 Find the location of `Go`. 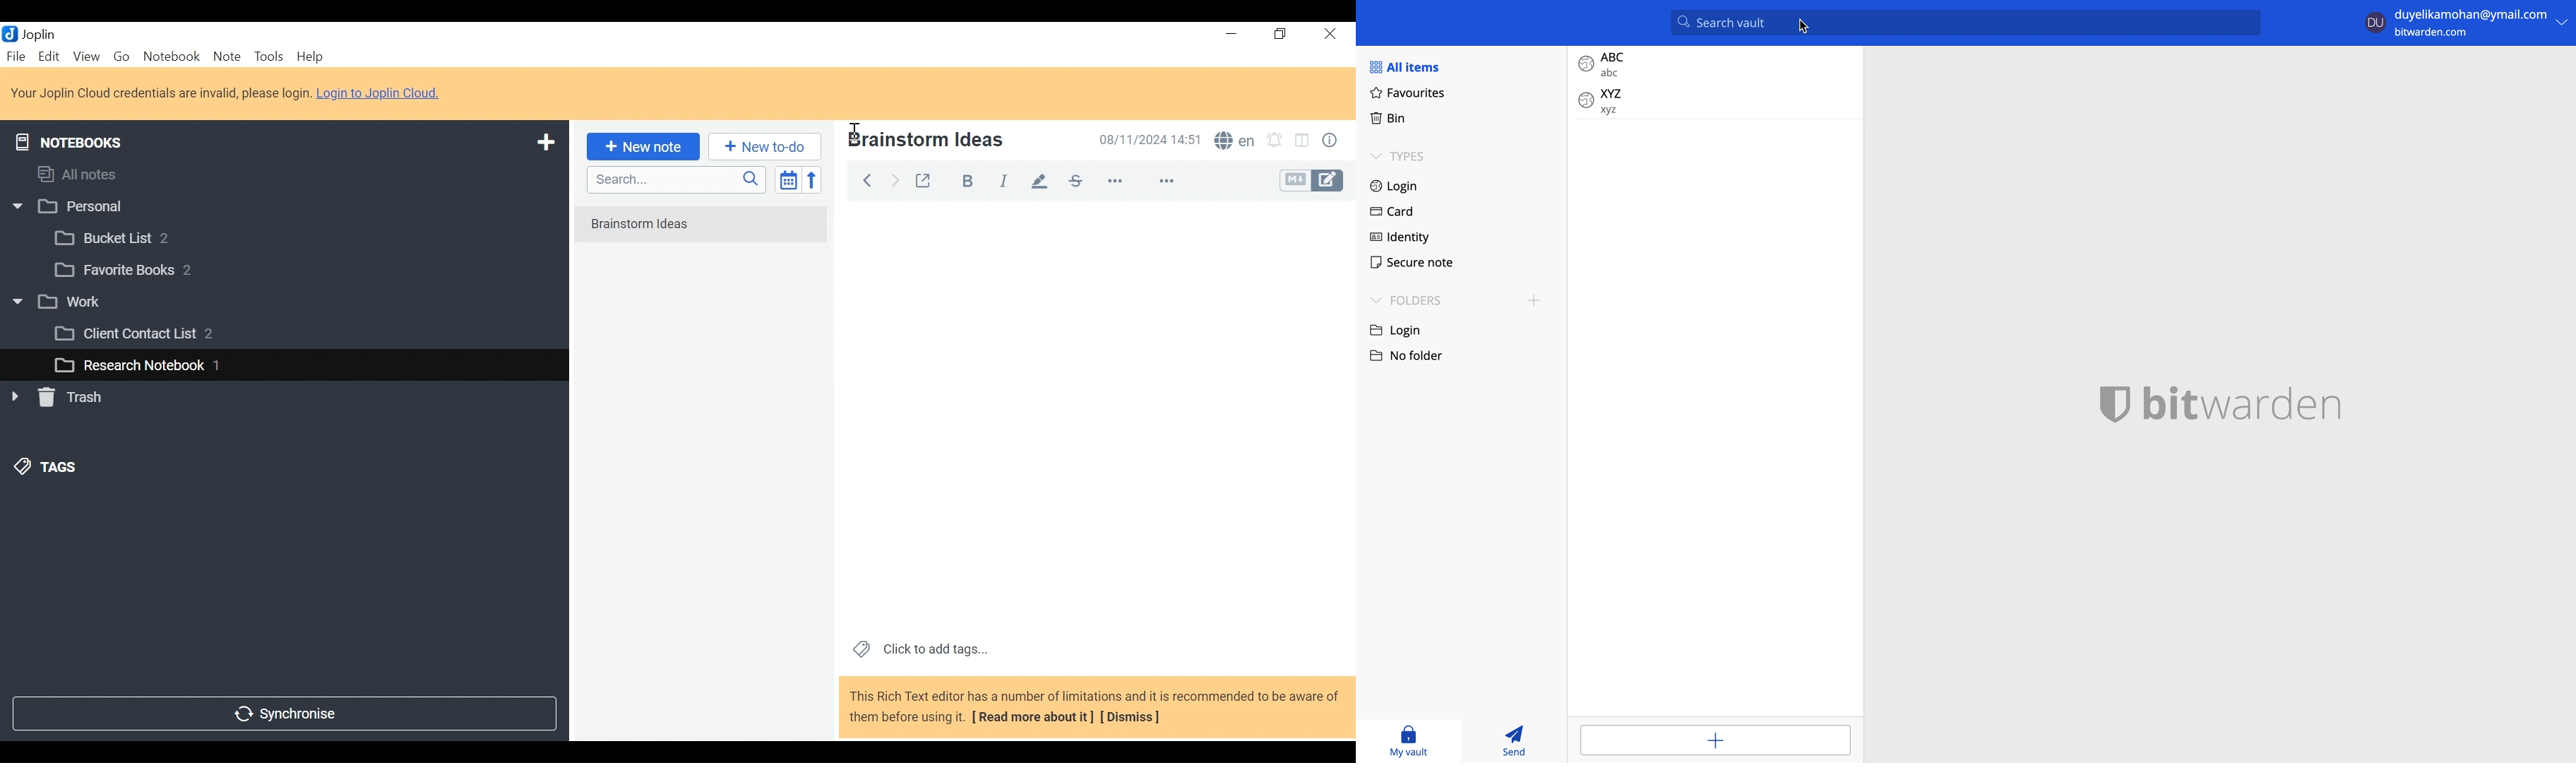

Go is located at coordinates (121, 55).